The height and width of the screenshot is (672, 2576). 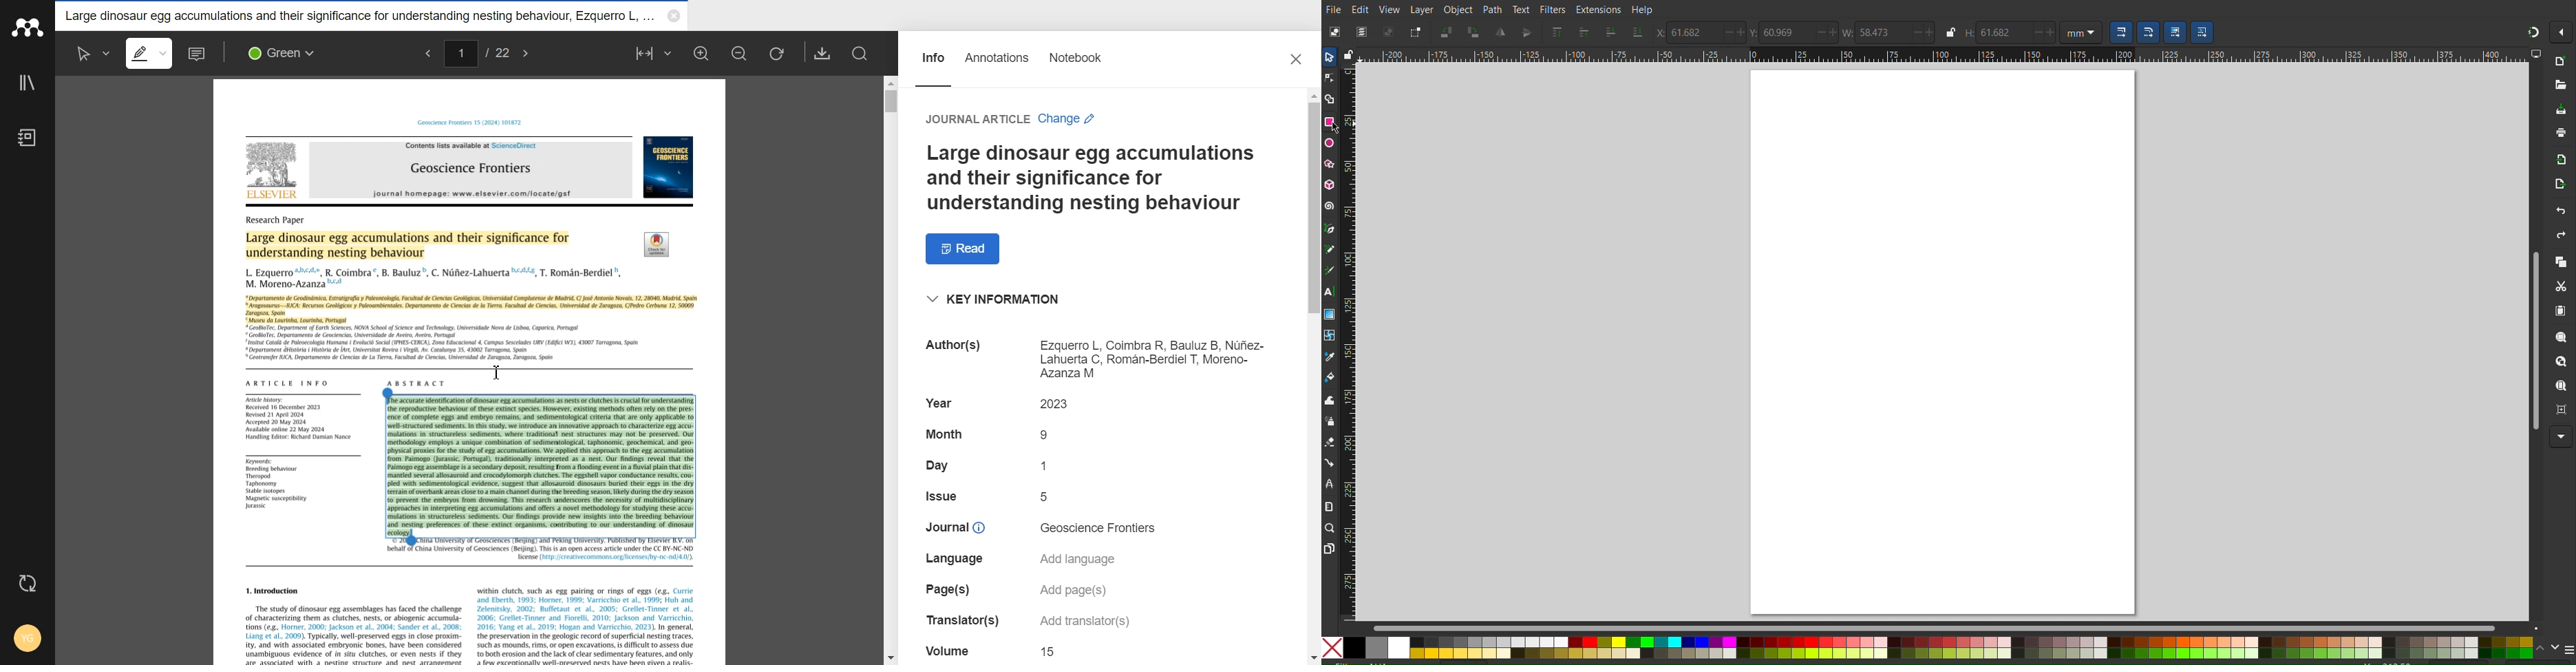 I want to click on Select, so click(x=1329, y=56).